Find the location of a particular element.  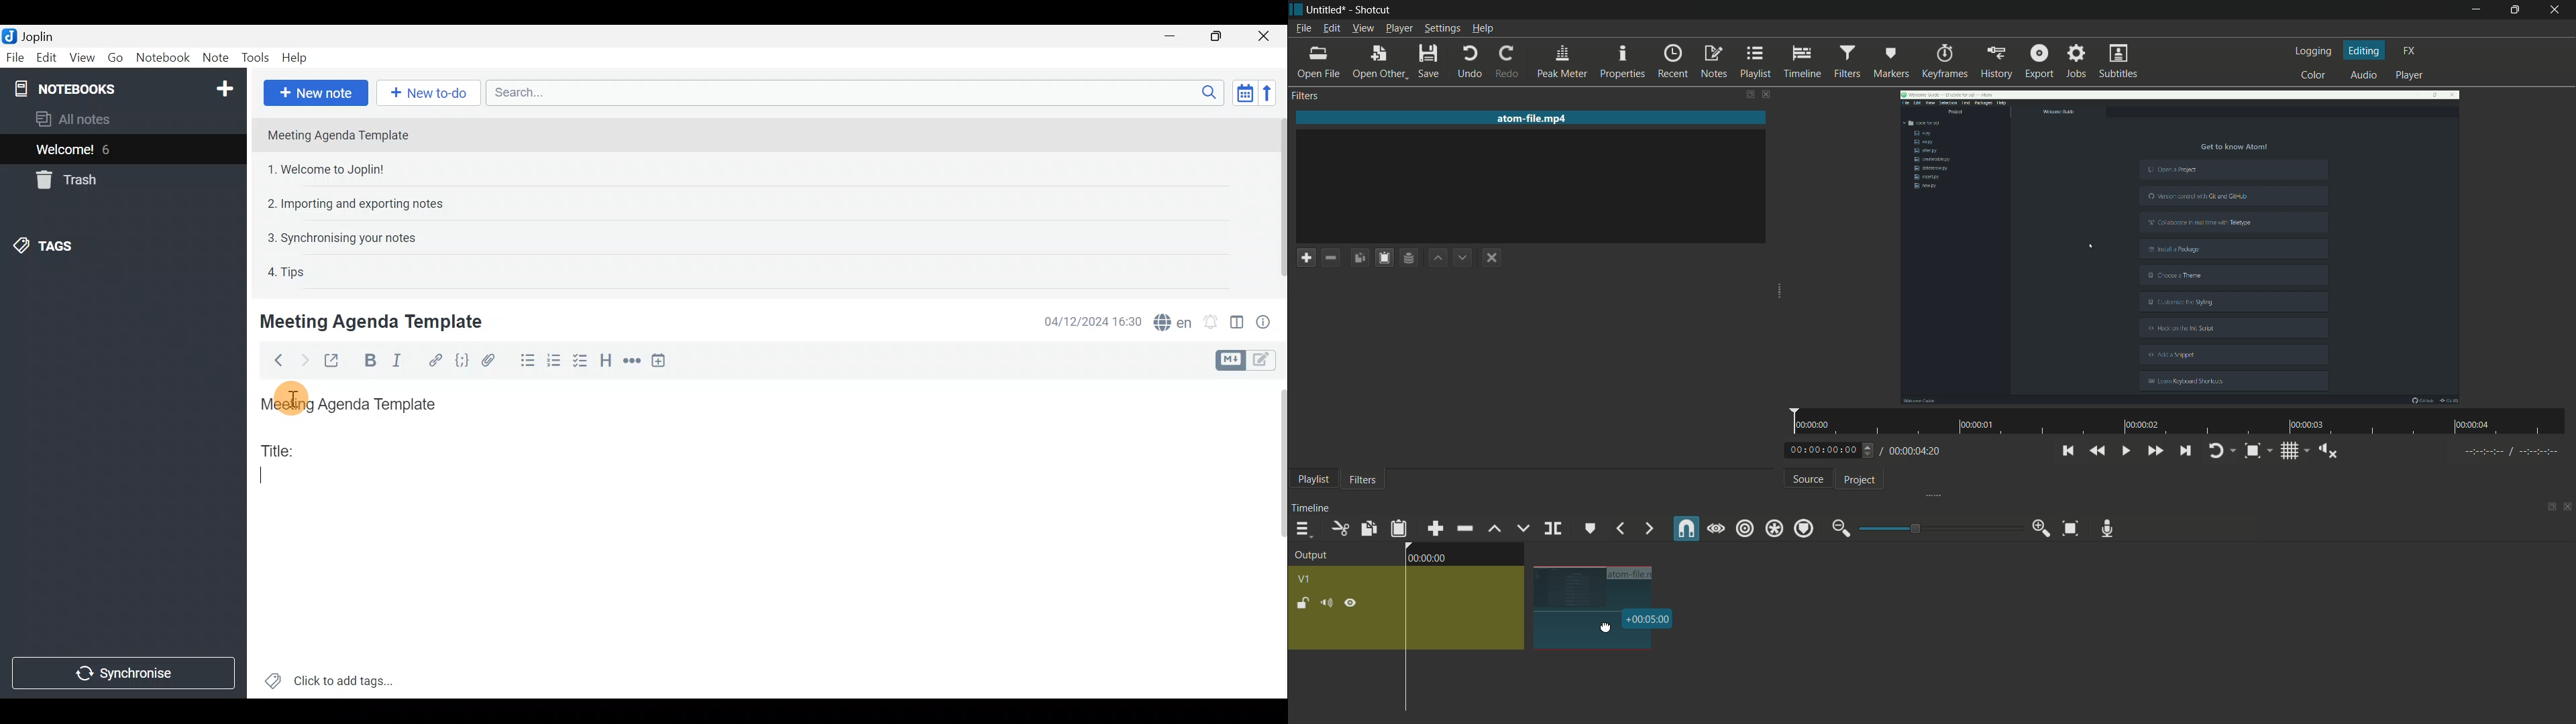

change layout is located at coordinates (2546, 510).